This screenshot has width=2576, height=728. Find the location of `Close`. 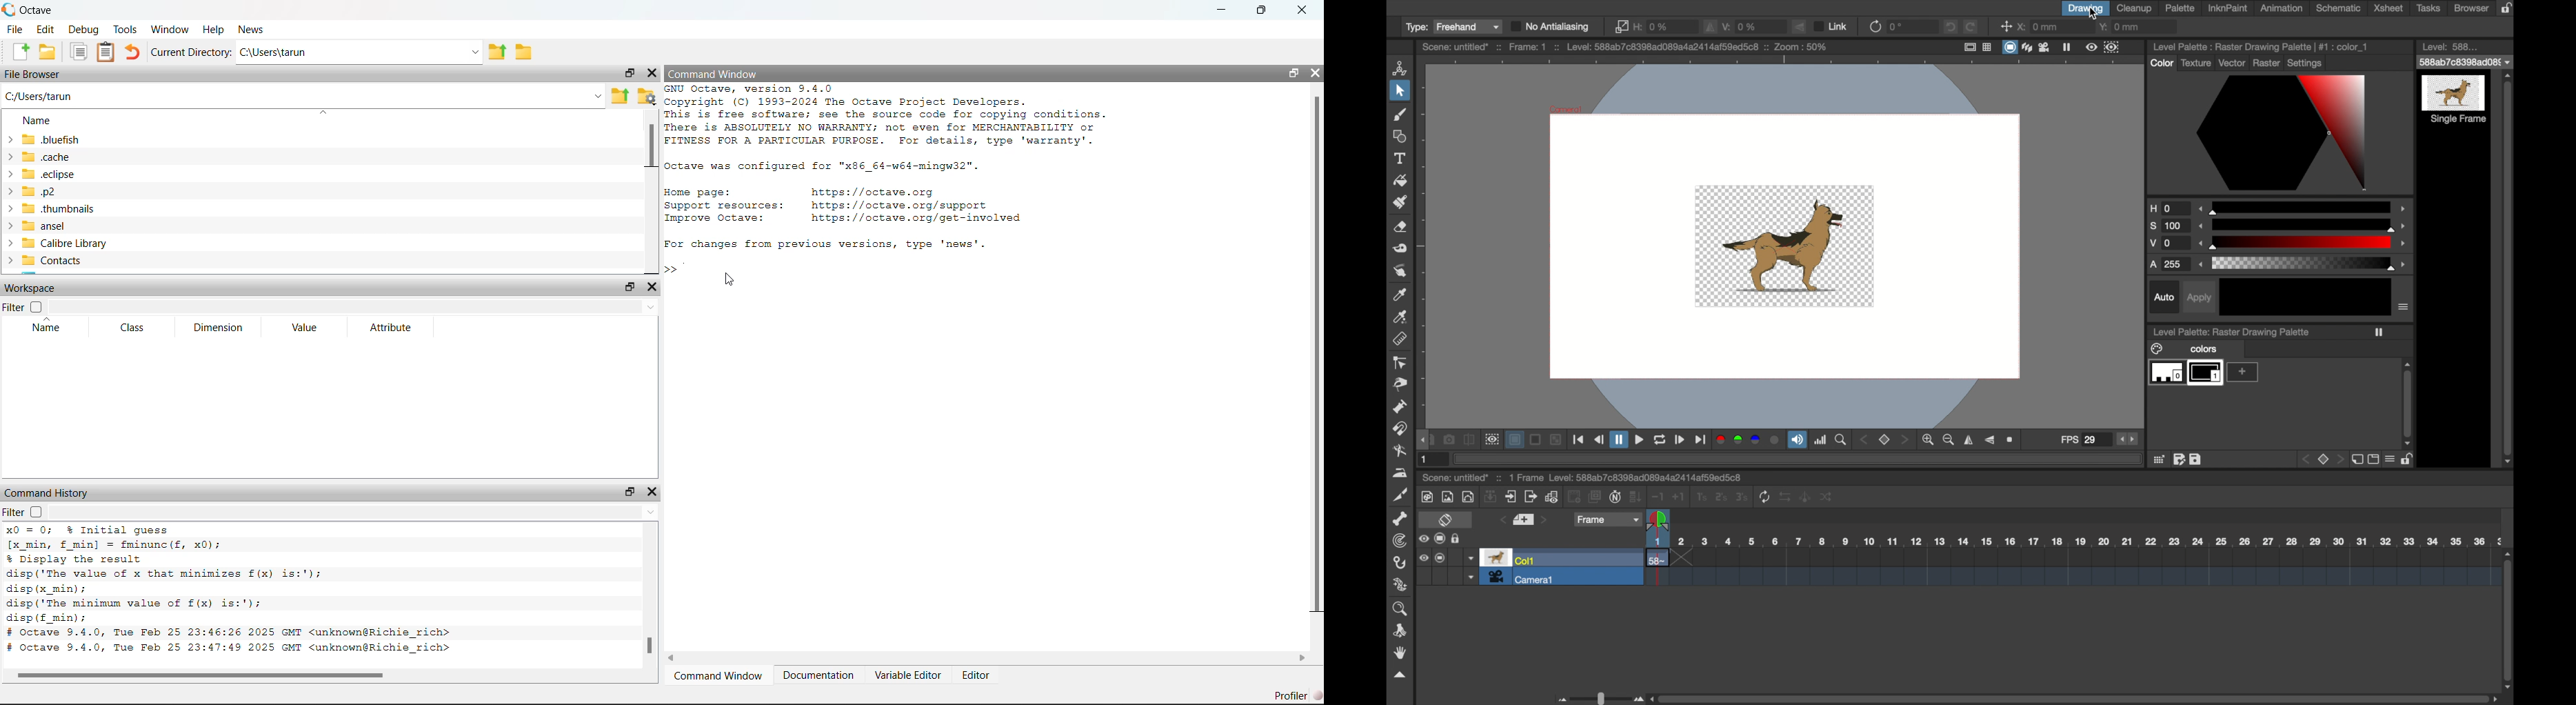

Close is located at coordinates (655, 287).